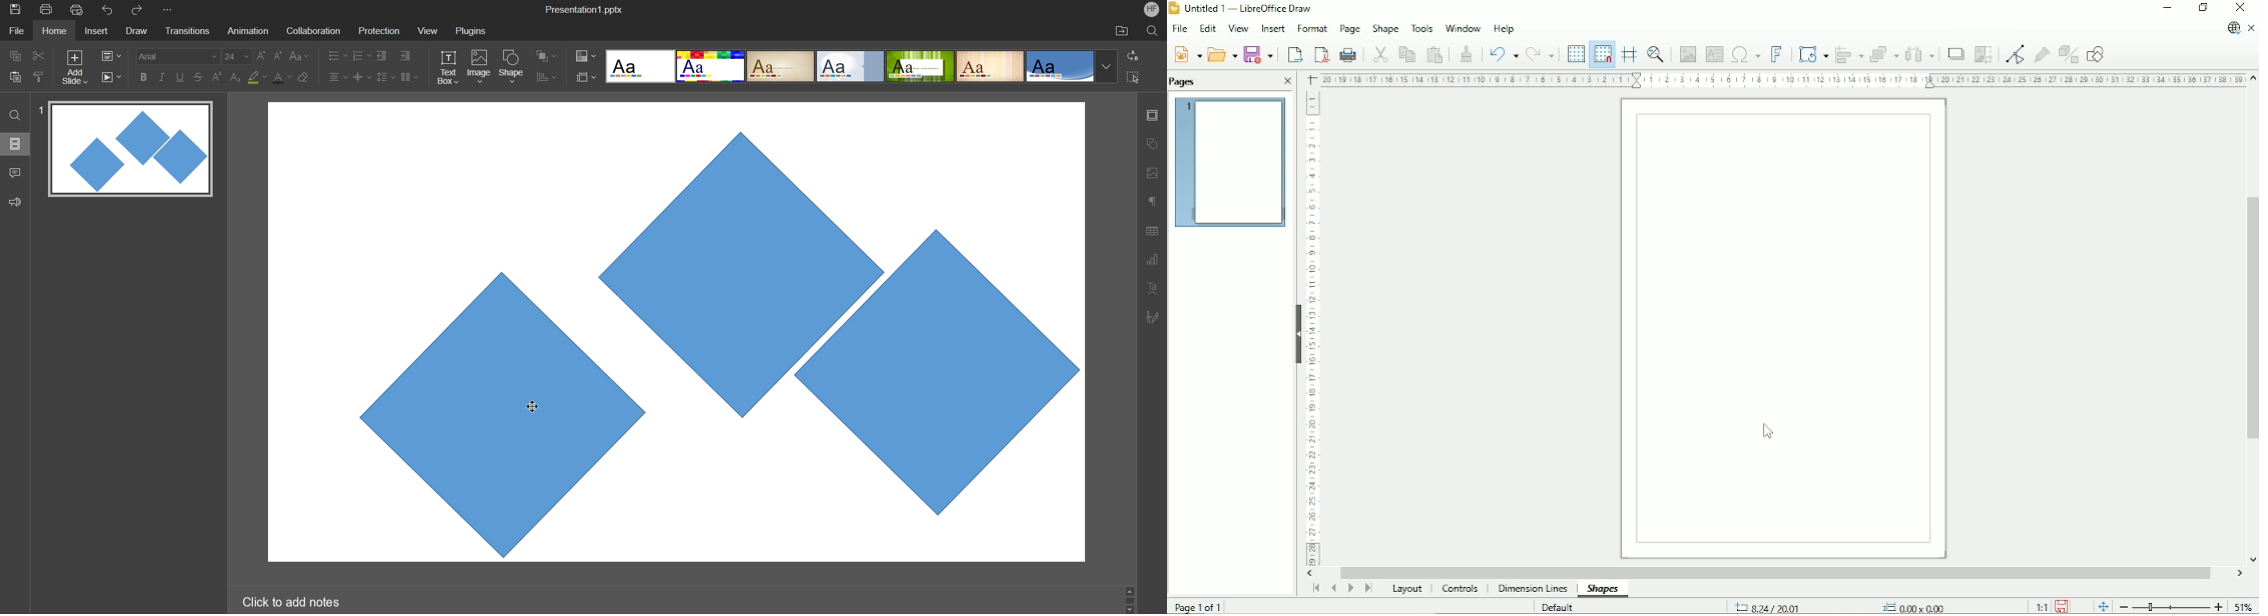 This screenshot has width=2268, height=616. Describe the element at coordinates (1745, 53) in the screenshot. I see `Insert special characters` at that location.